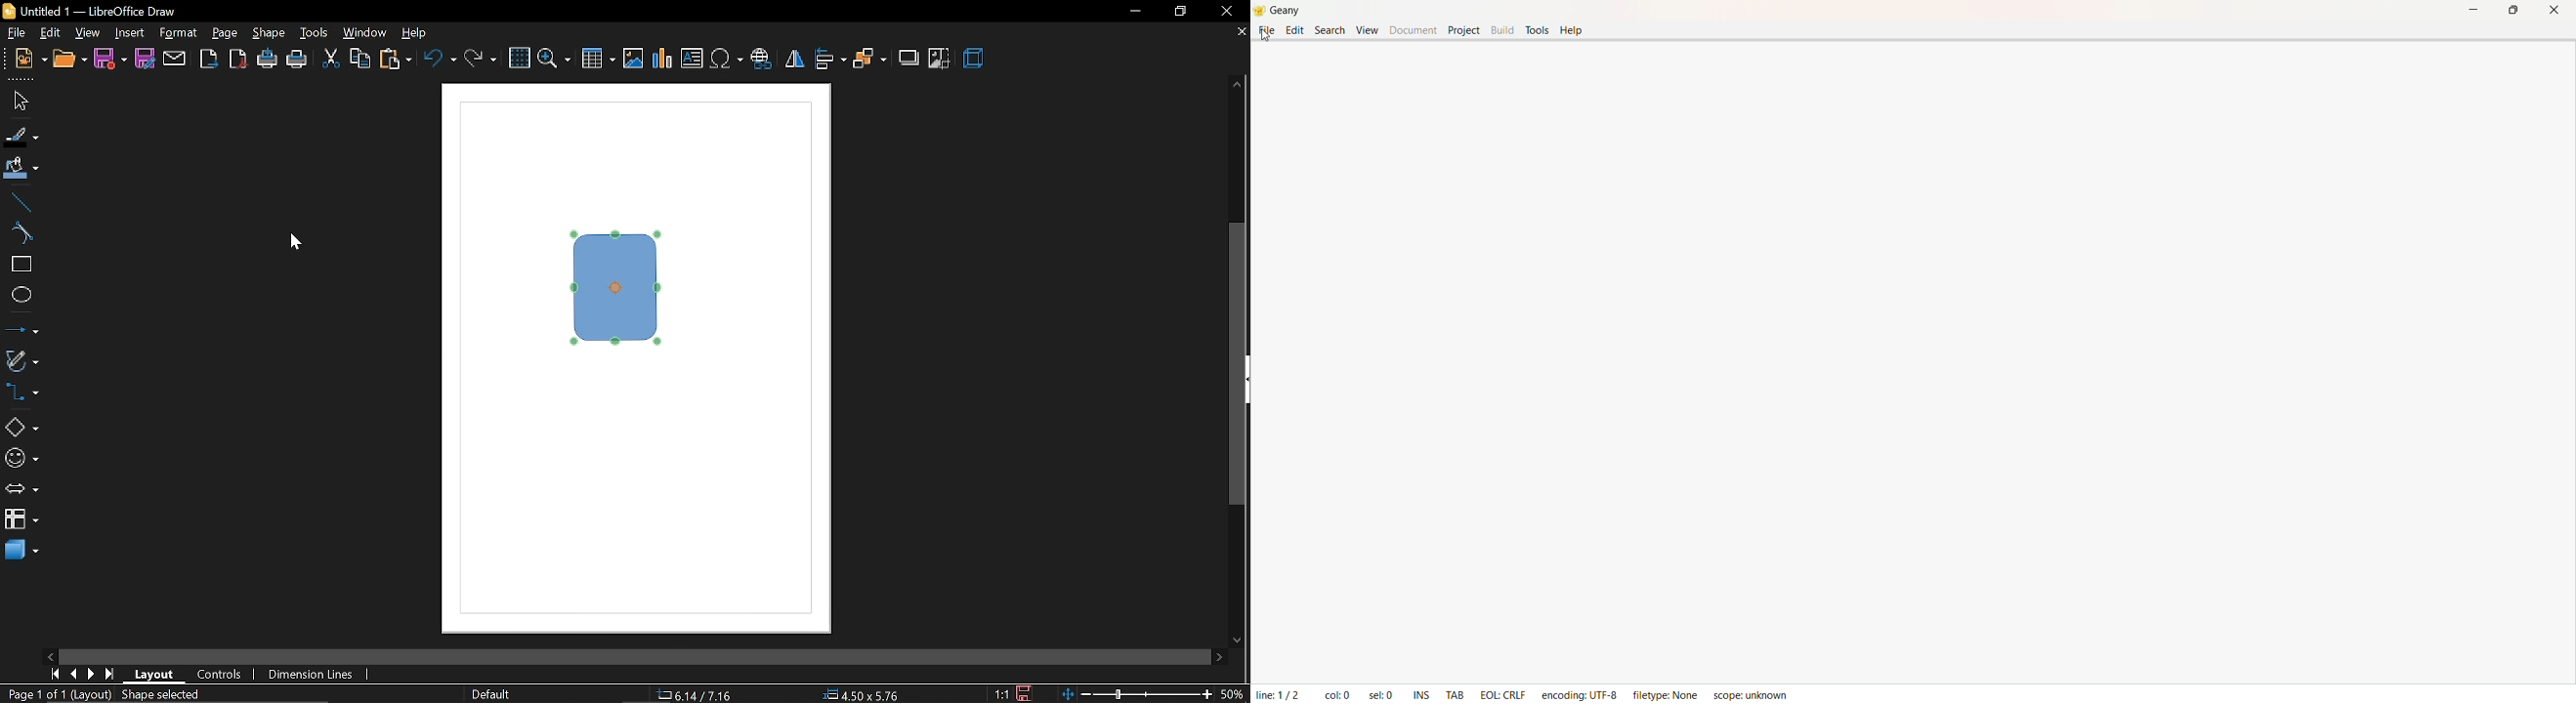 This screenshot has width=2576, height=728. I want to click on shape, so click(270, 32).